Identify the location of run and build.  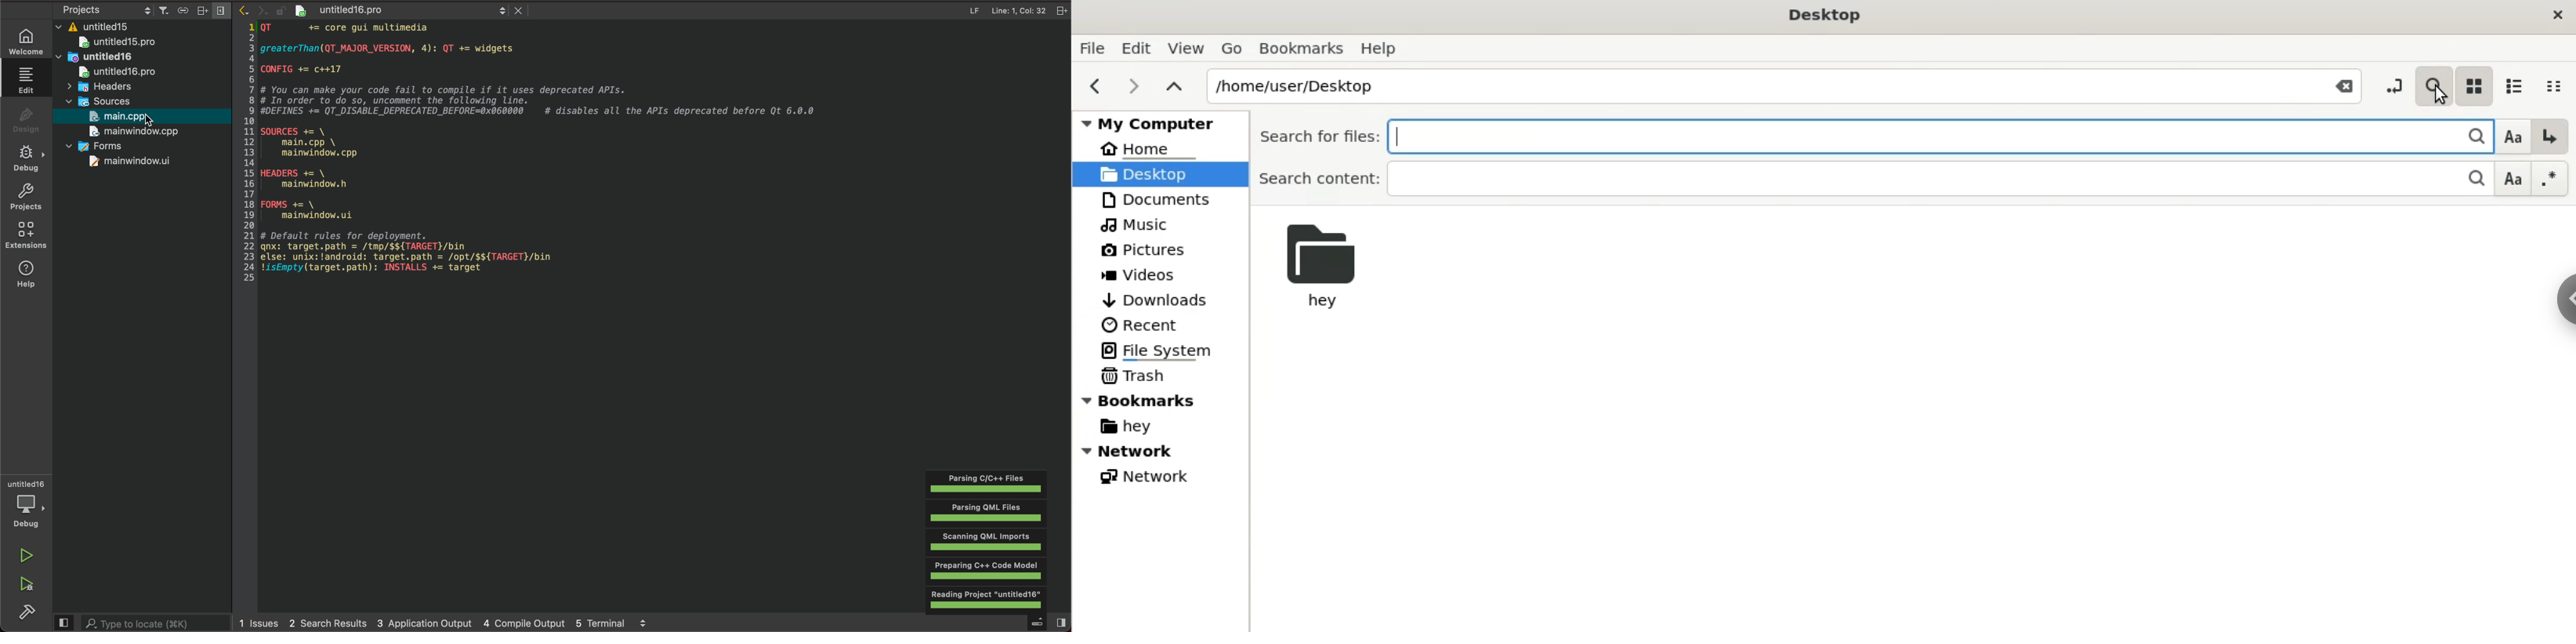
(26, 584).